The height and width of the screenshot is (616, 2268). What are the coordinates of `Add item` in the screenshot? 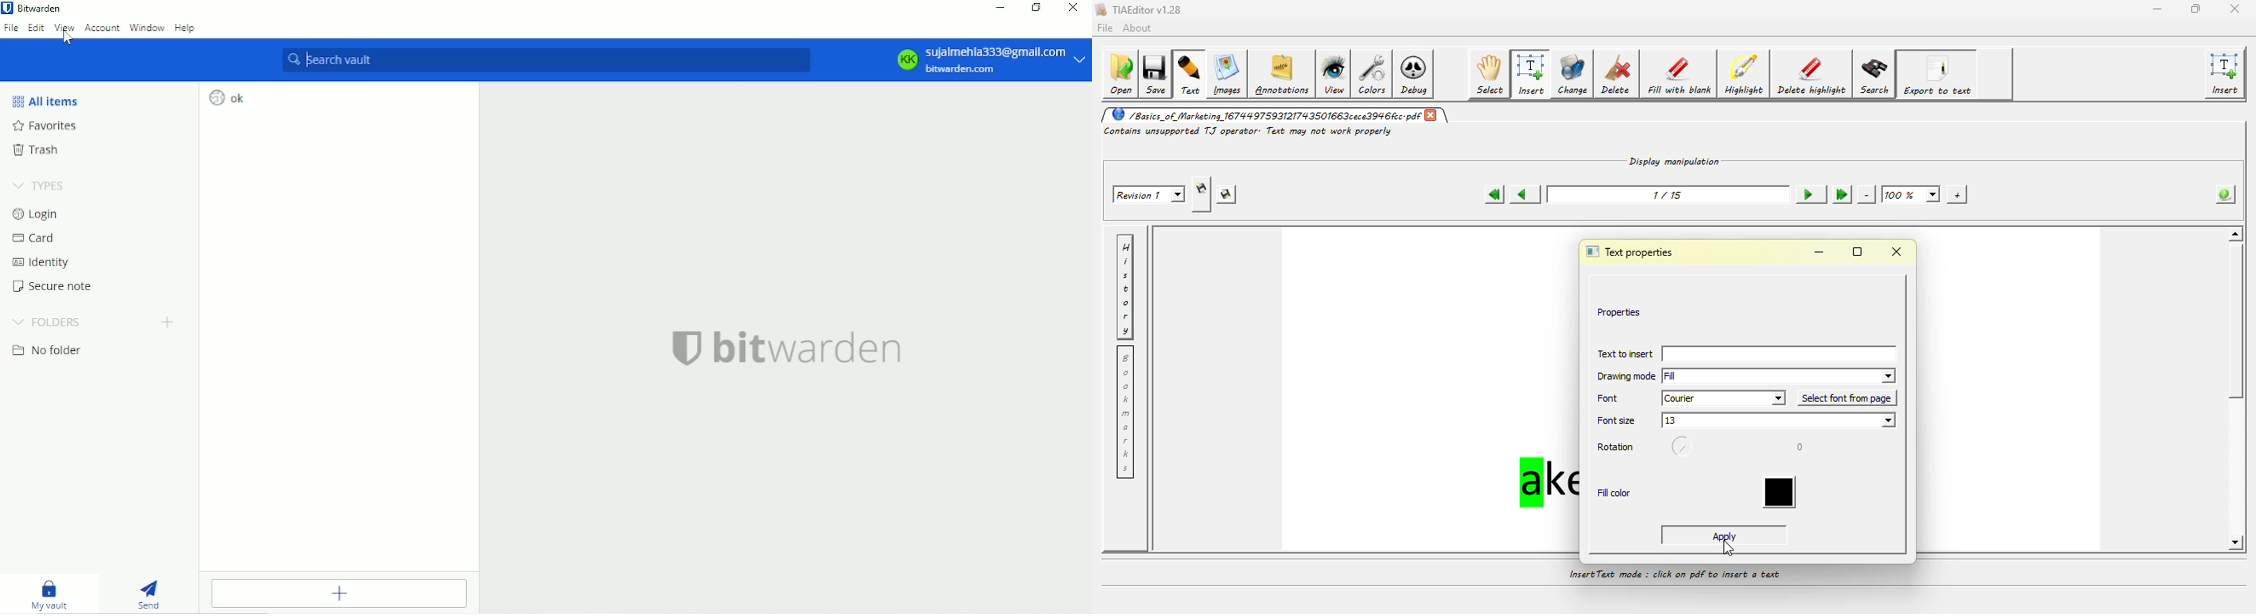 It's located at (341, 593).